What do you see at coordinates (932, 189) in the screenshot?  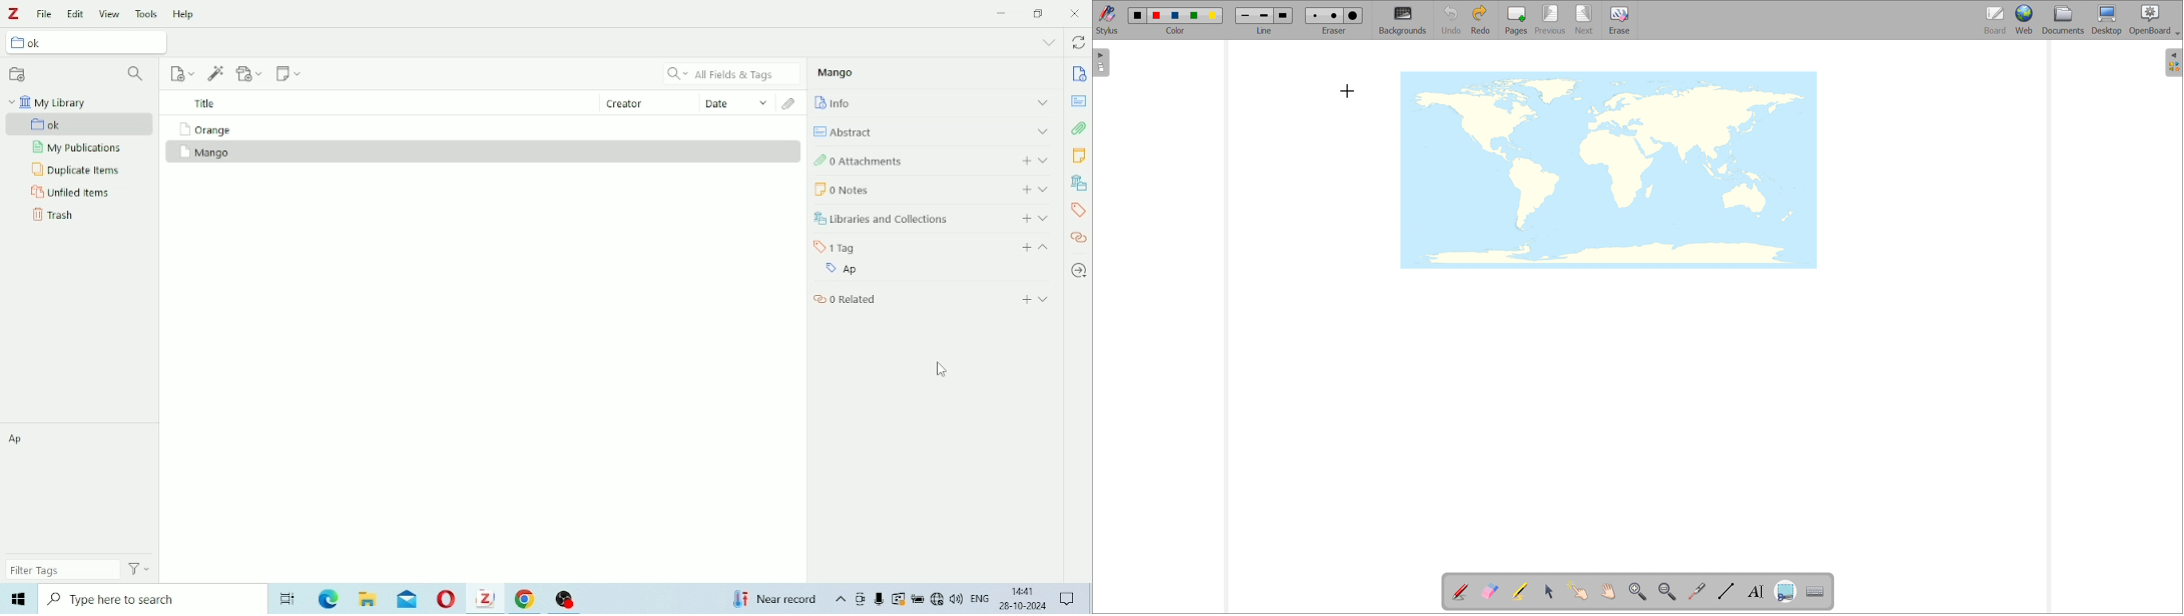 I see `Notes` at bounding box center [932, 189].